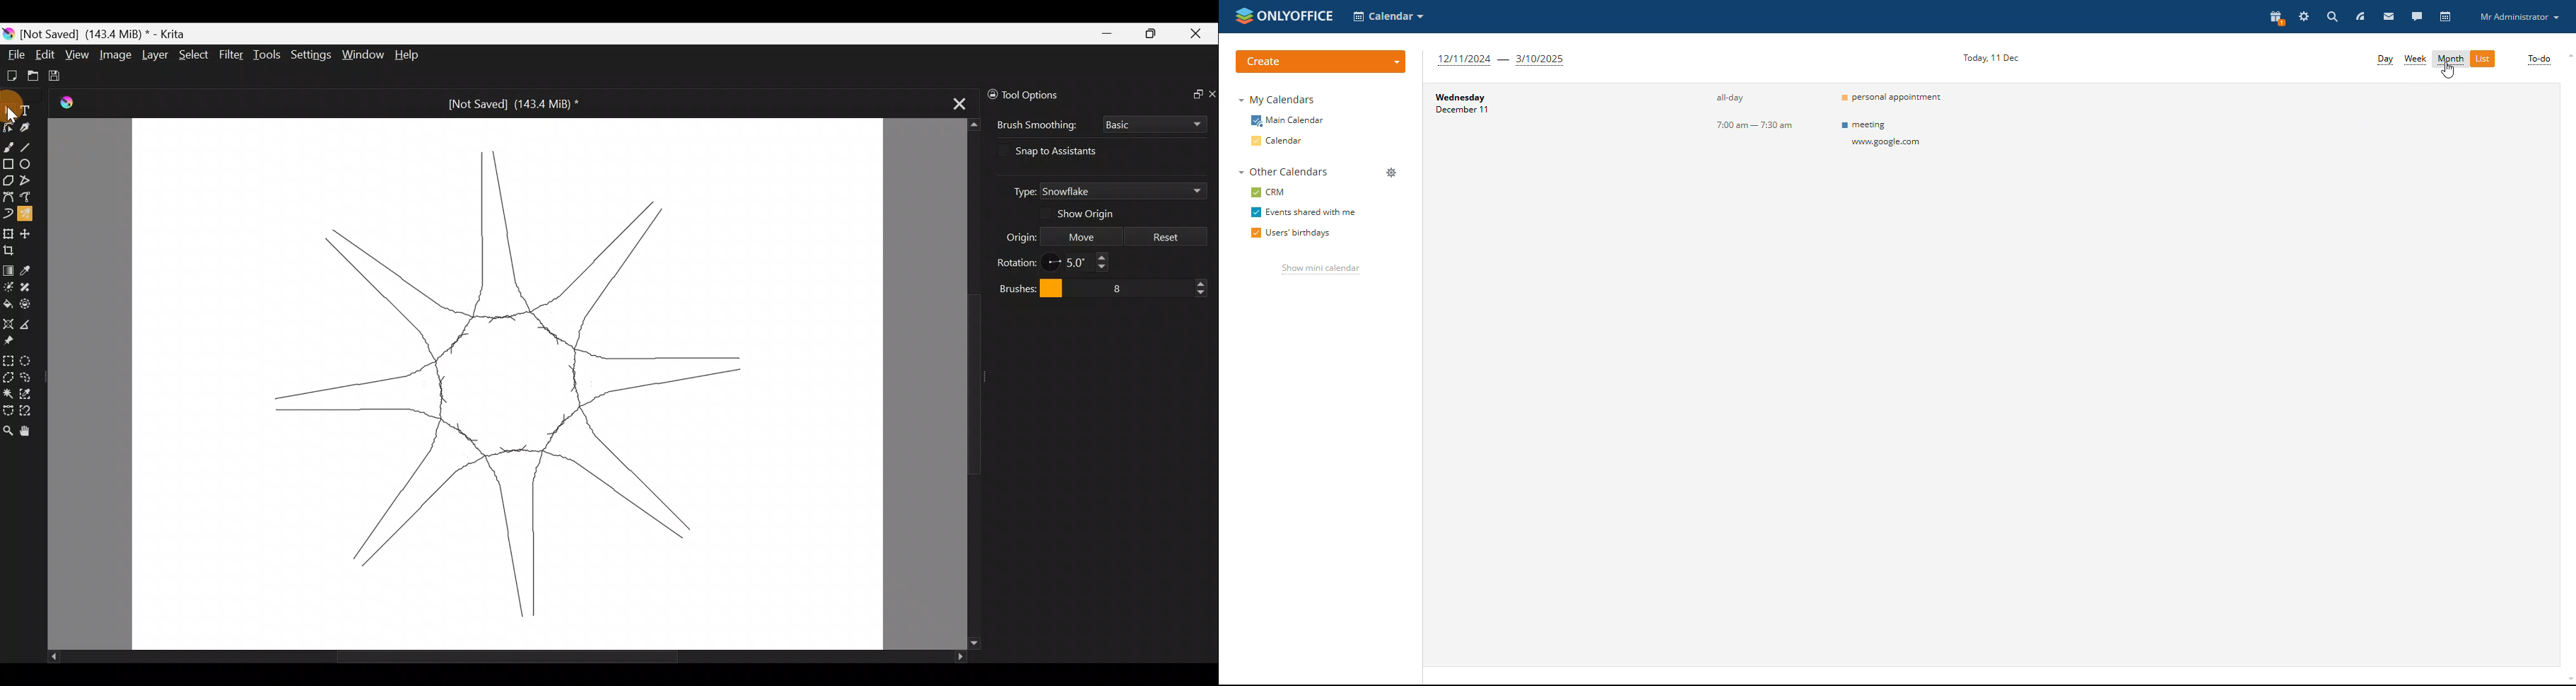 Image resolution: width=2576 pixels, height=700 pixels. I want to click on Text tool, so click(30, 105).